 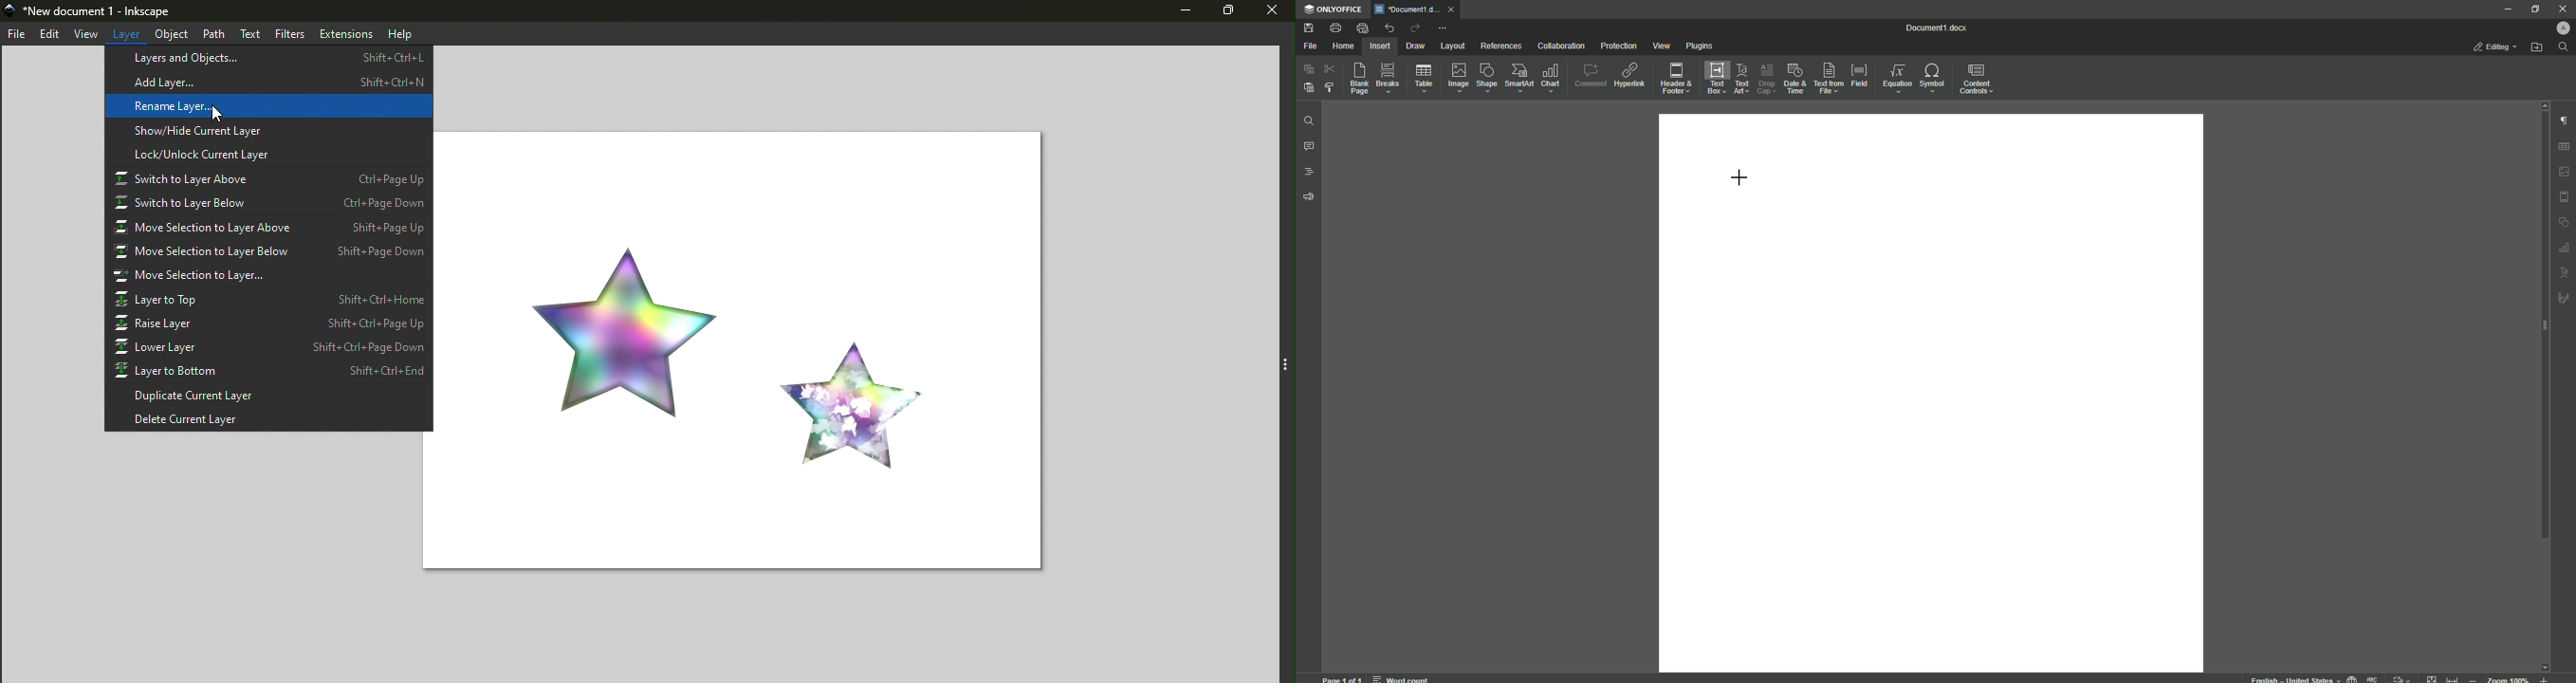 I want to click on Tab 1, so click(x=1409, y=9).